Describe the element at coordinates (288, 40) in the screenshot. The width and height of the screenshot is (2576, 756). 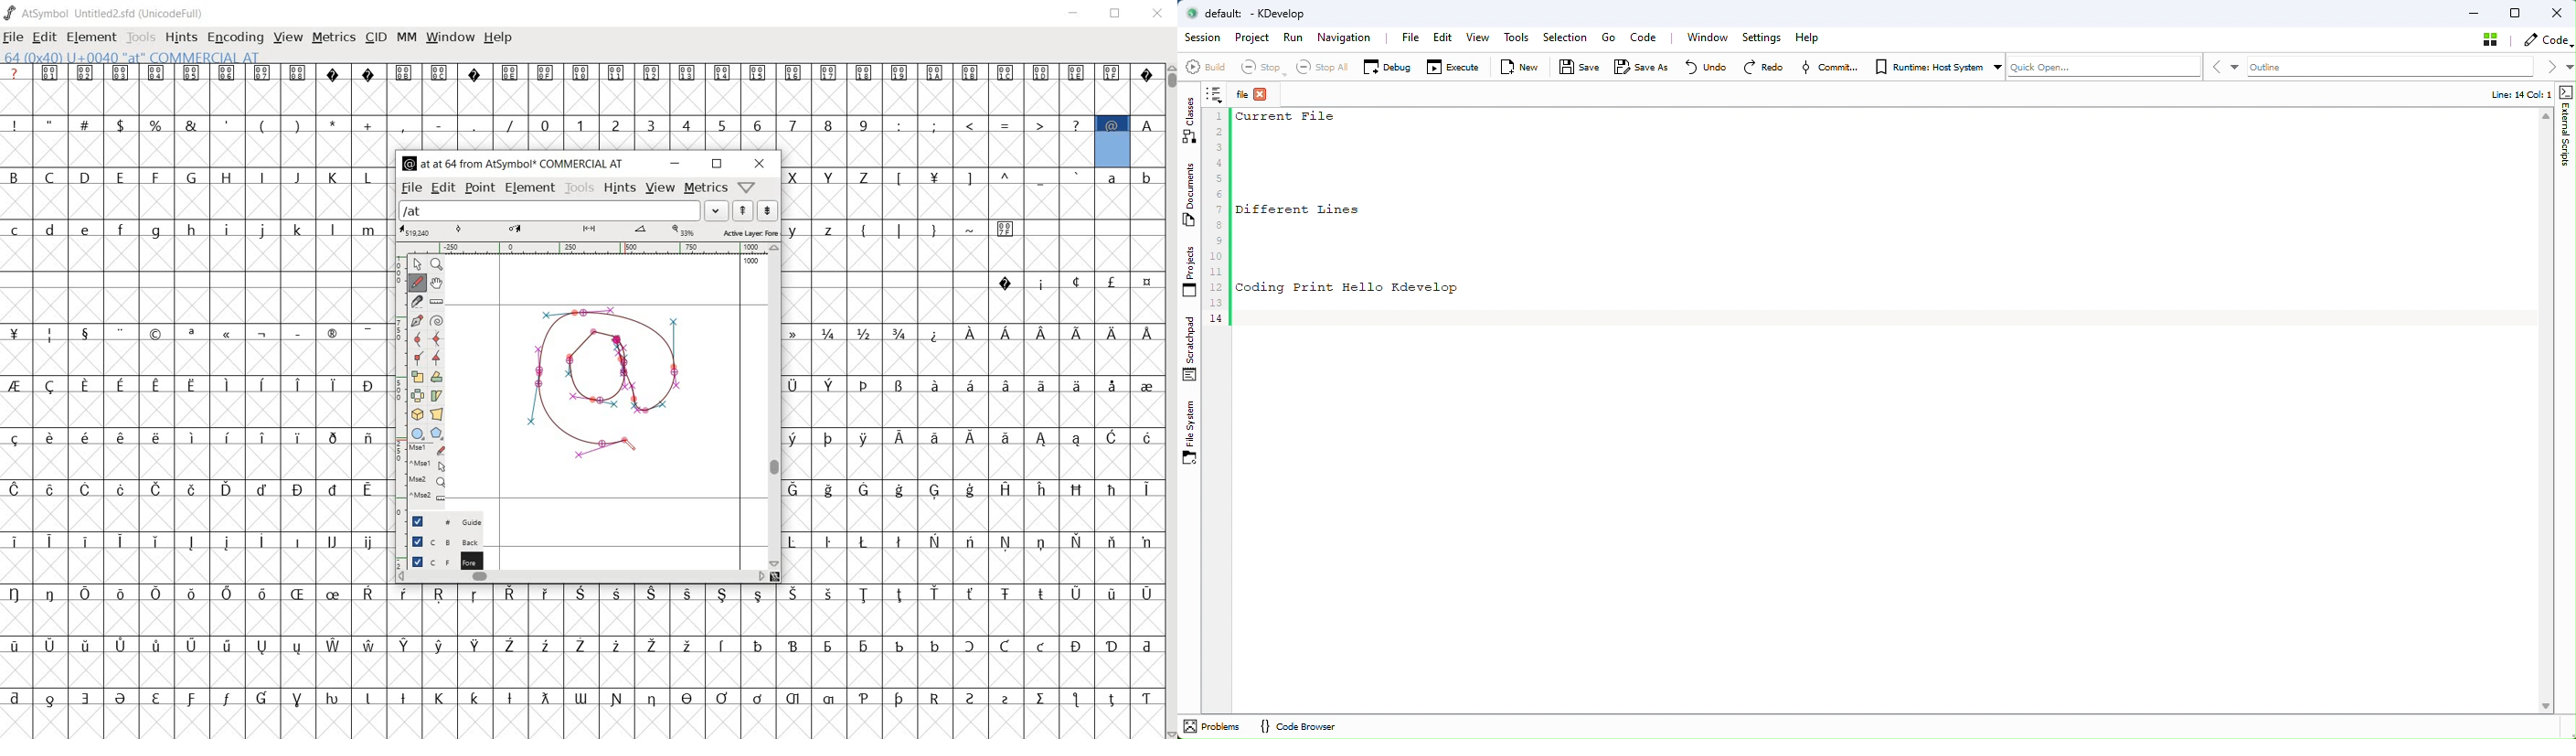
I see `VIEW` at that location.